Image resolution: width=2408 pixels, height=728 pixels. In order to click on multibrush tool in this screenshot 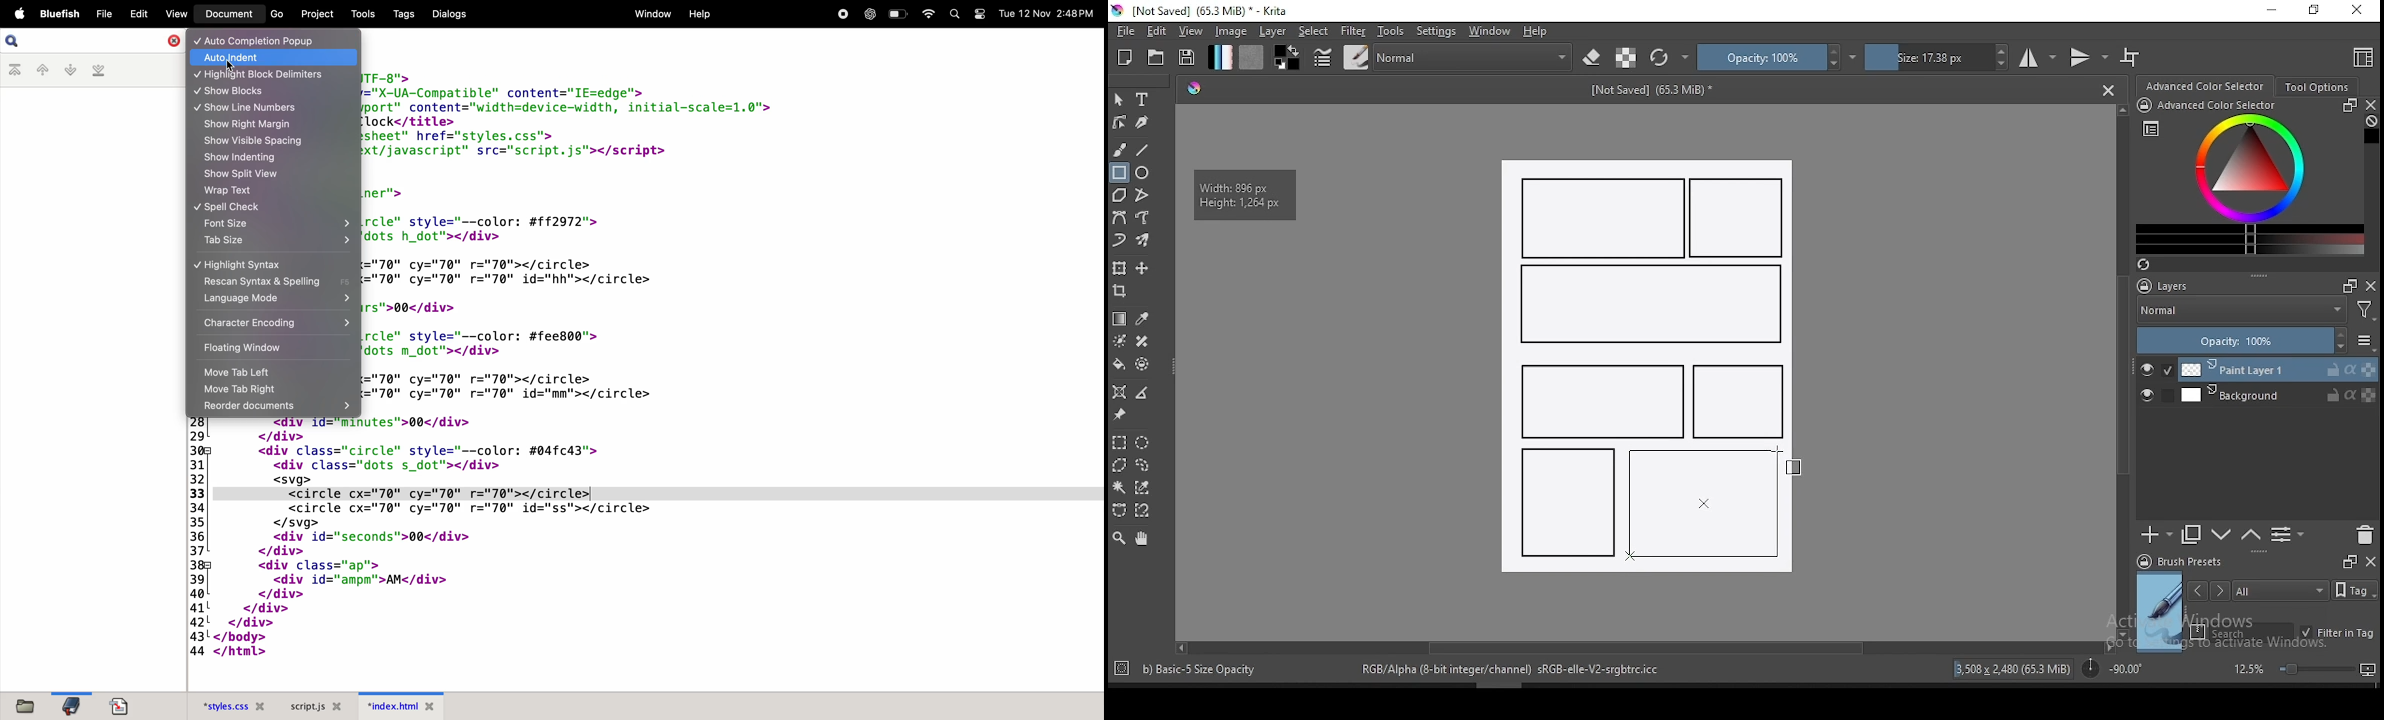, I will do `click(1144, 242)`.